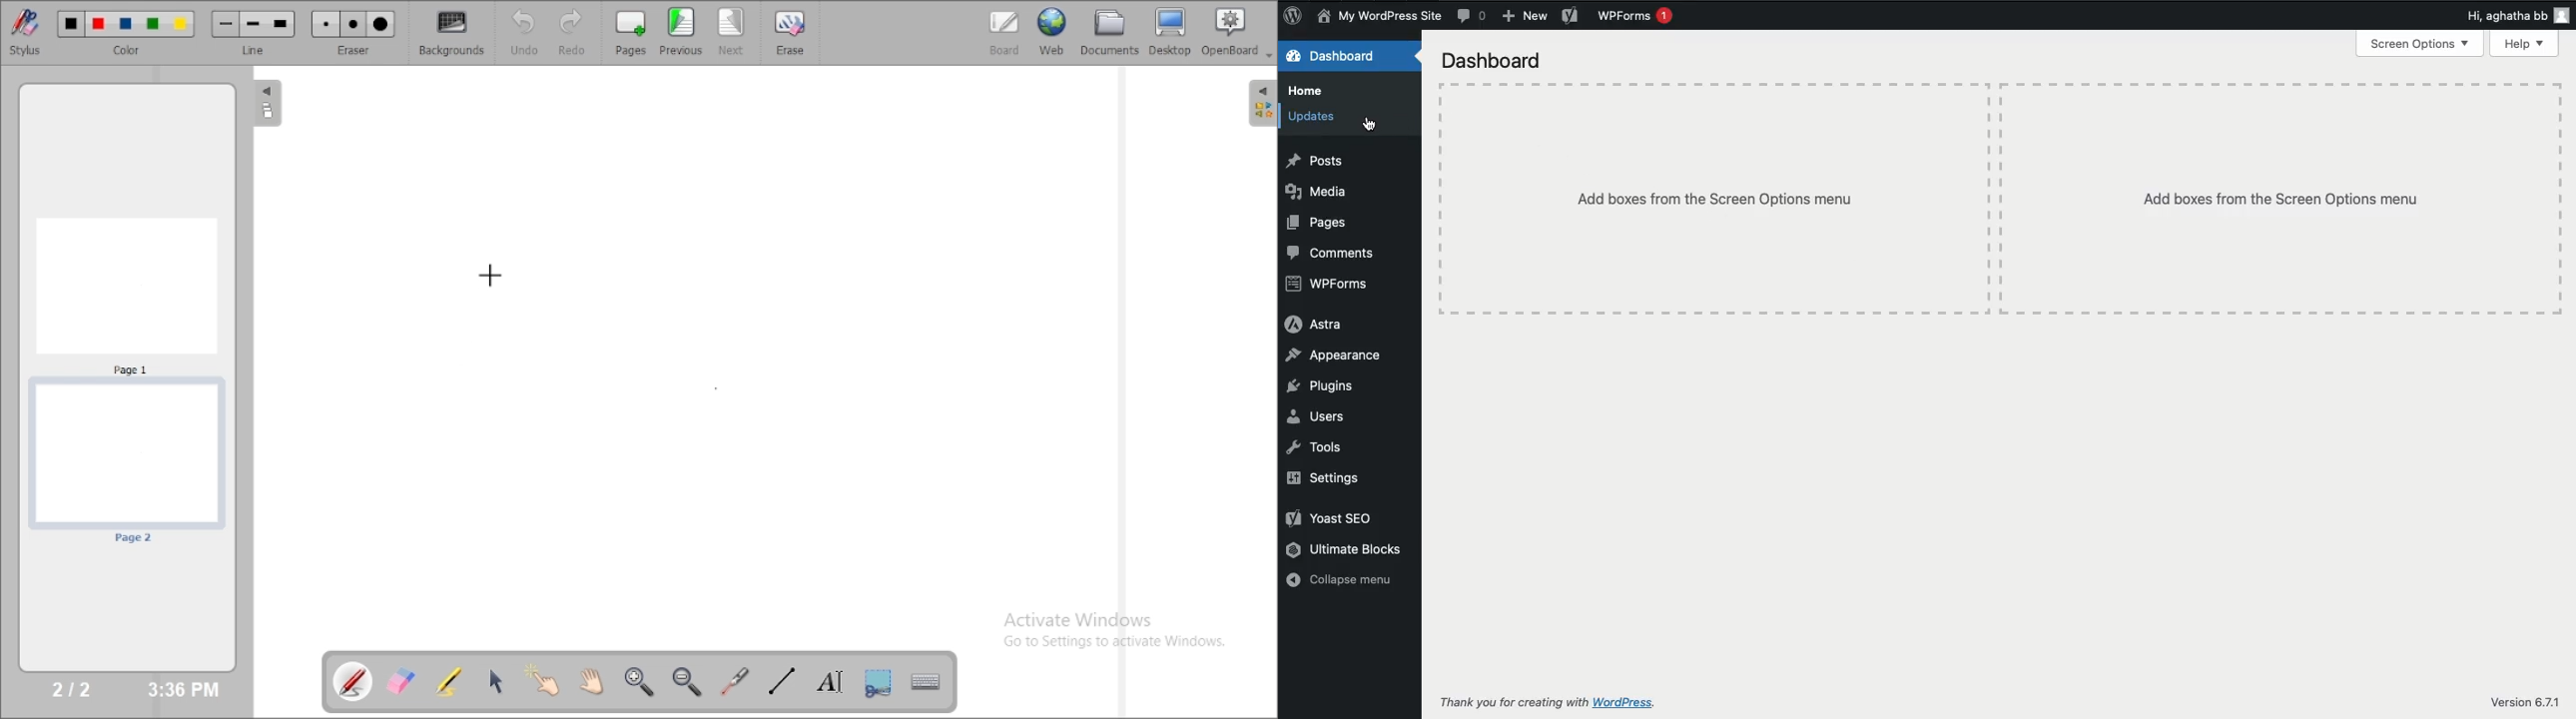  Describe the element at coordinates (1637, 18) in the screenshot. I see `WPForms` at that location.